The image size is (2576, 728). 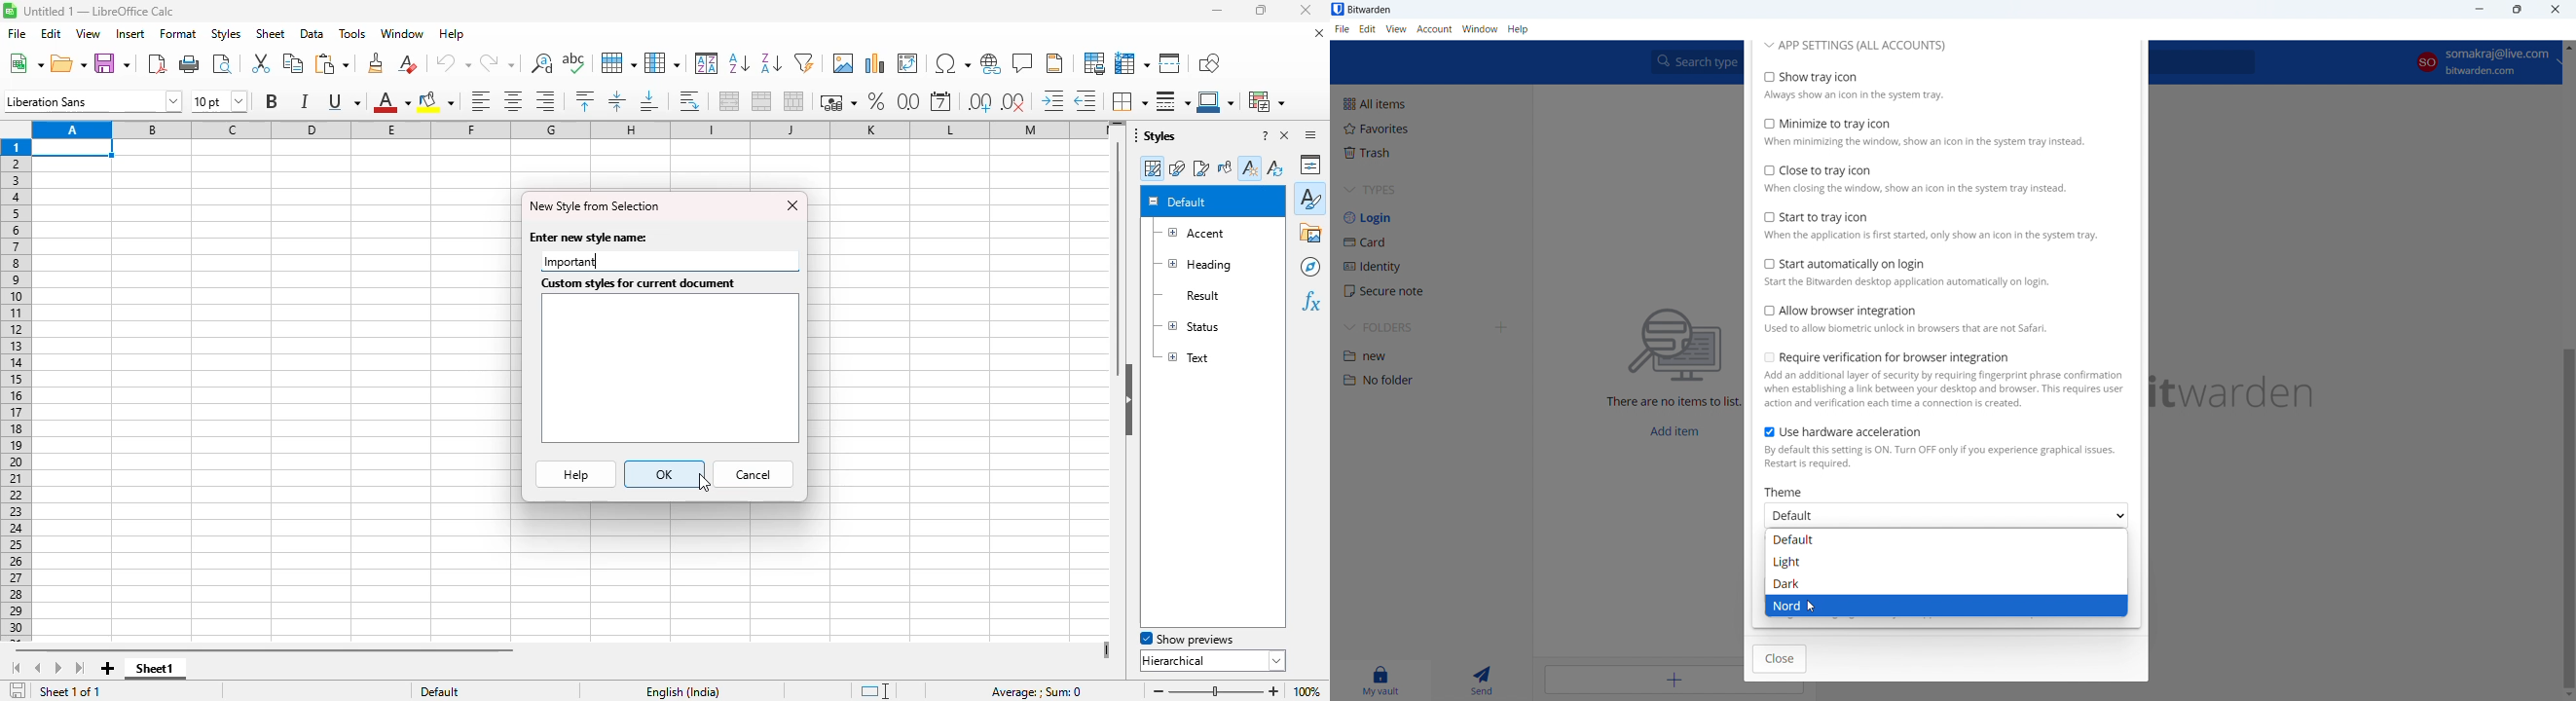 What do you see at coordinates (1217, 10) in the screenshot?
I see `minimize` at bounding box center [1217, 10].